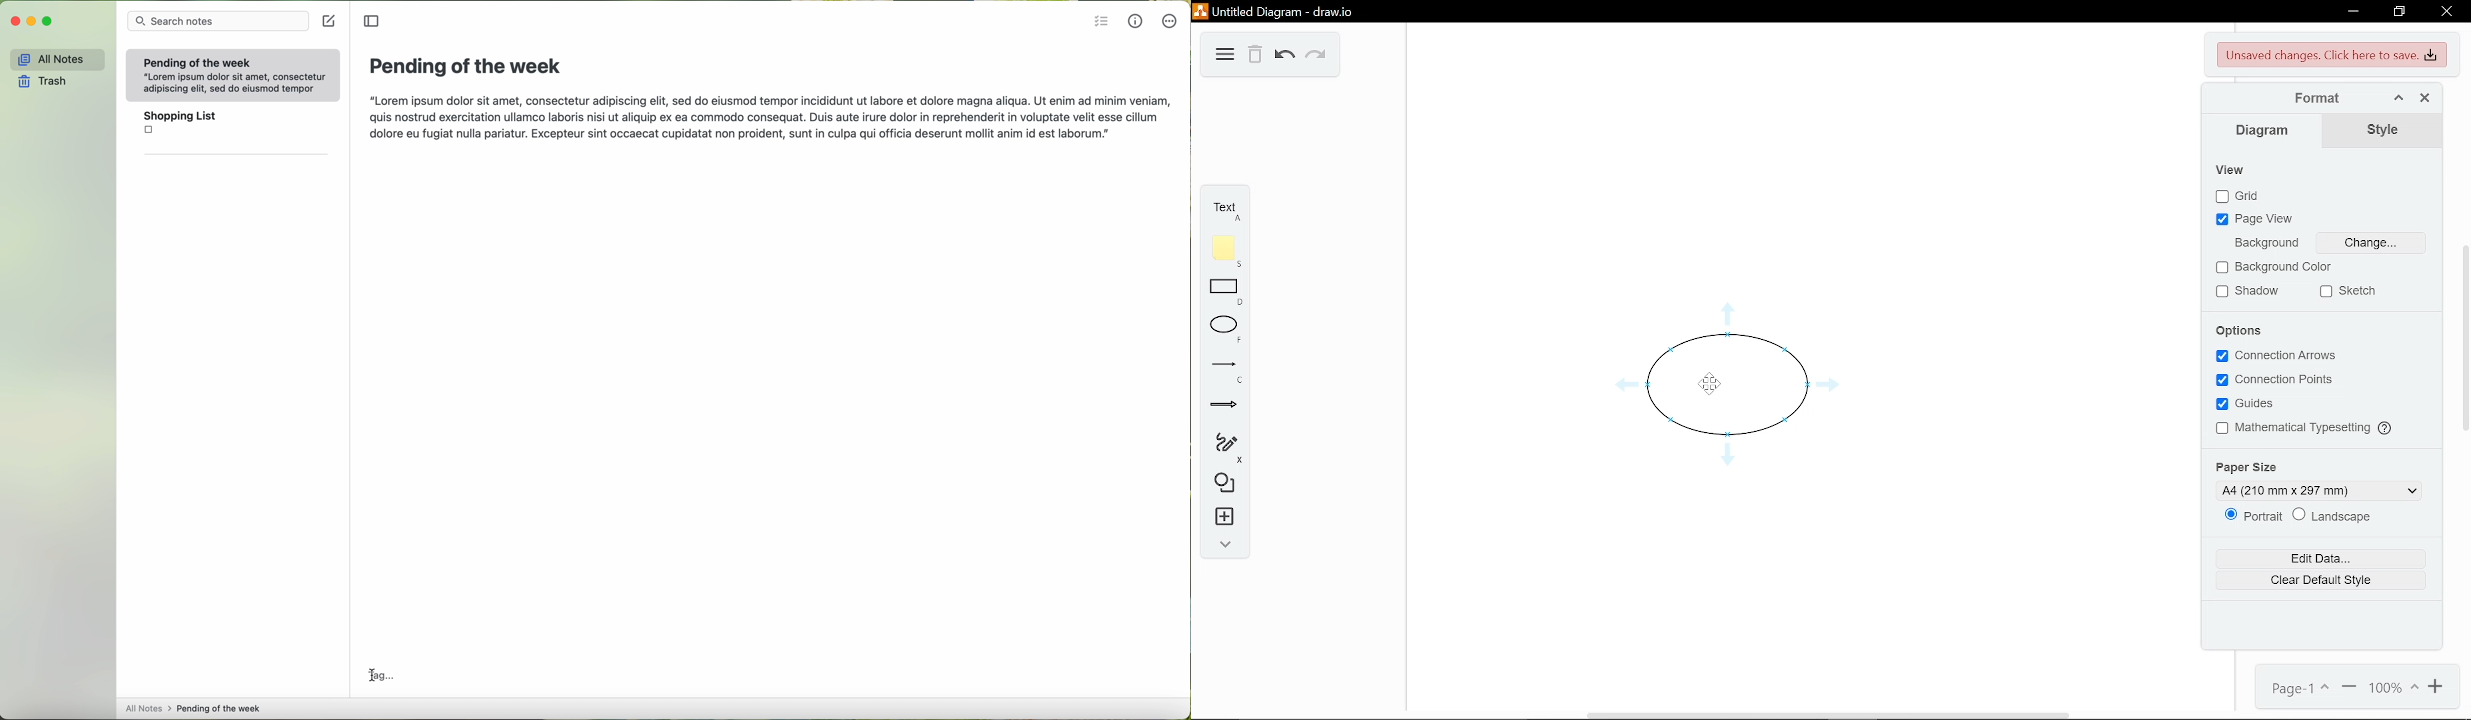 This screenshot has width=2492, height=728. Describe the element at coordinates (2301, 689) in the screenshot. I see `Current page` at that location.